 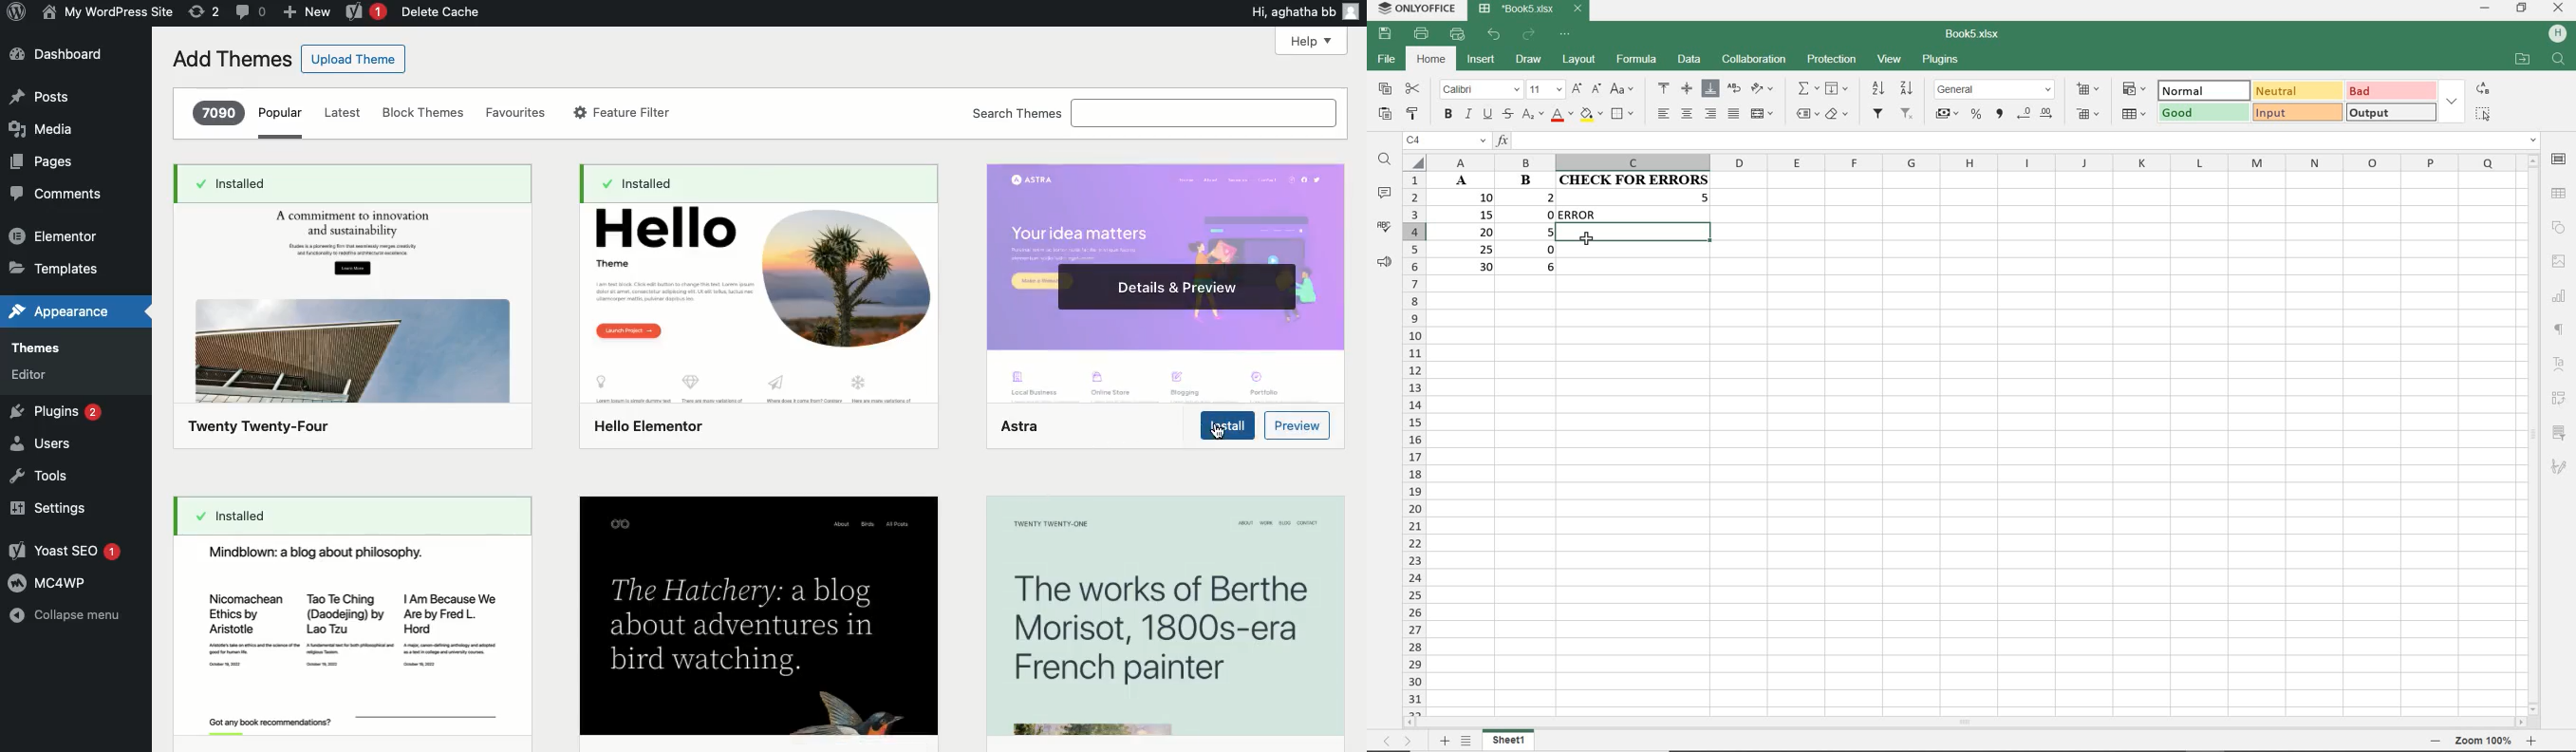 I want to click on INSERT FUNCTION, so click(x=1807, y=90).